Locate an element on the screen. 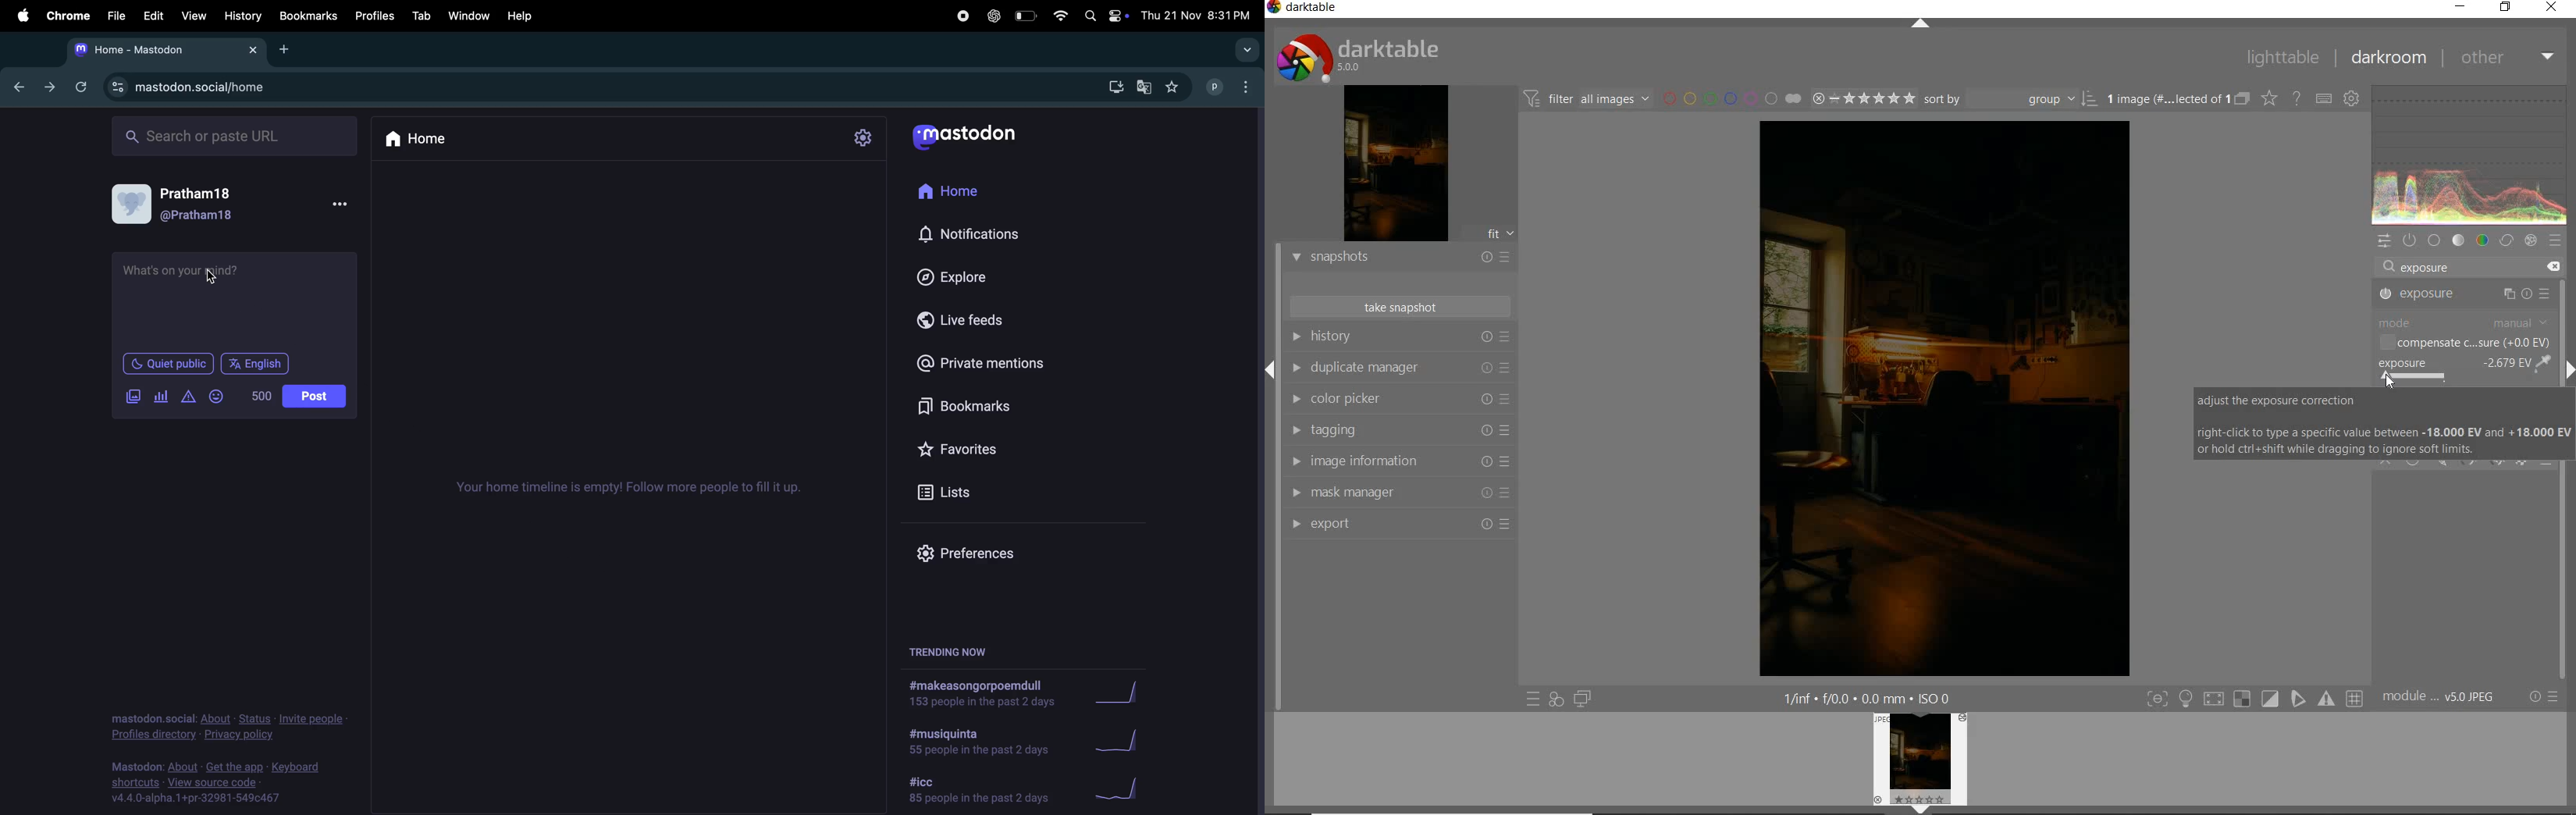 This screenshot has height=840, width=2576. tab is located at coordinates (422, 16).